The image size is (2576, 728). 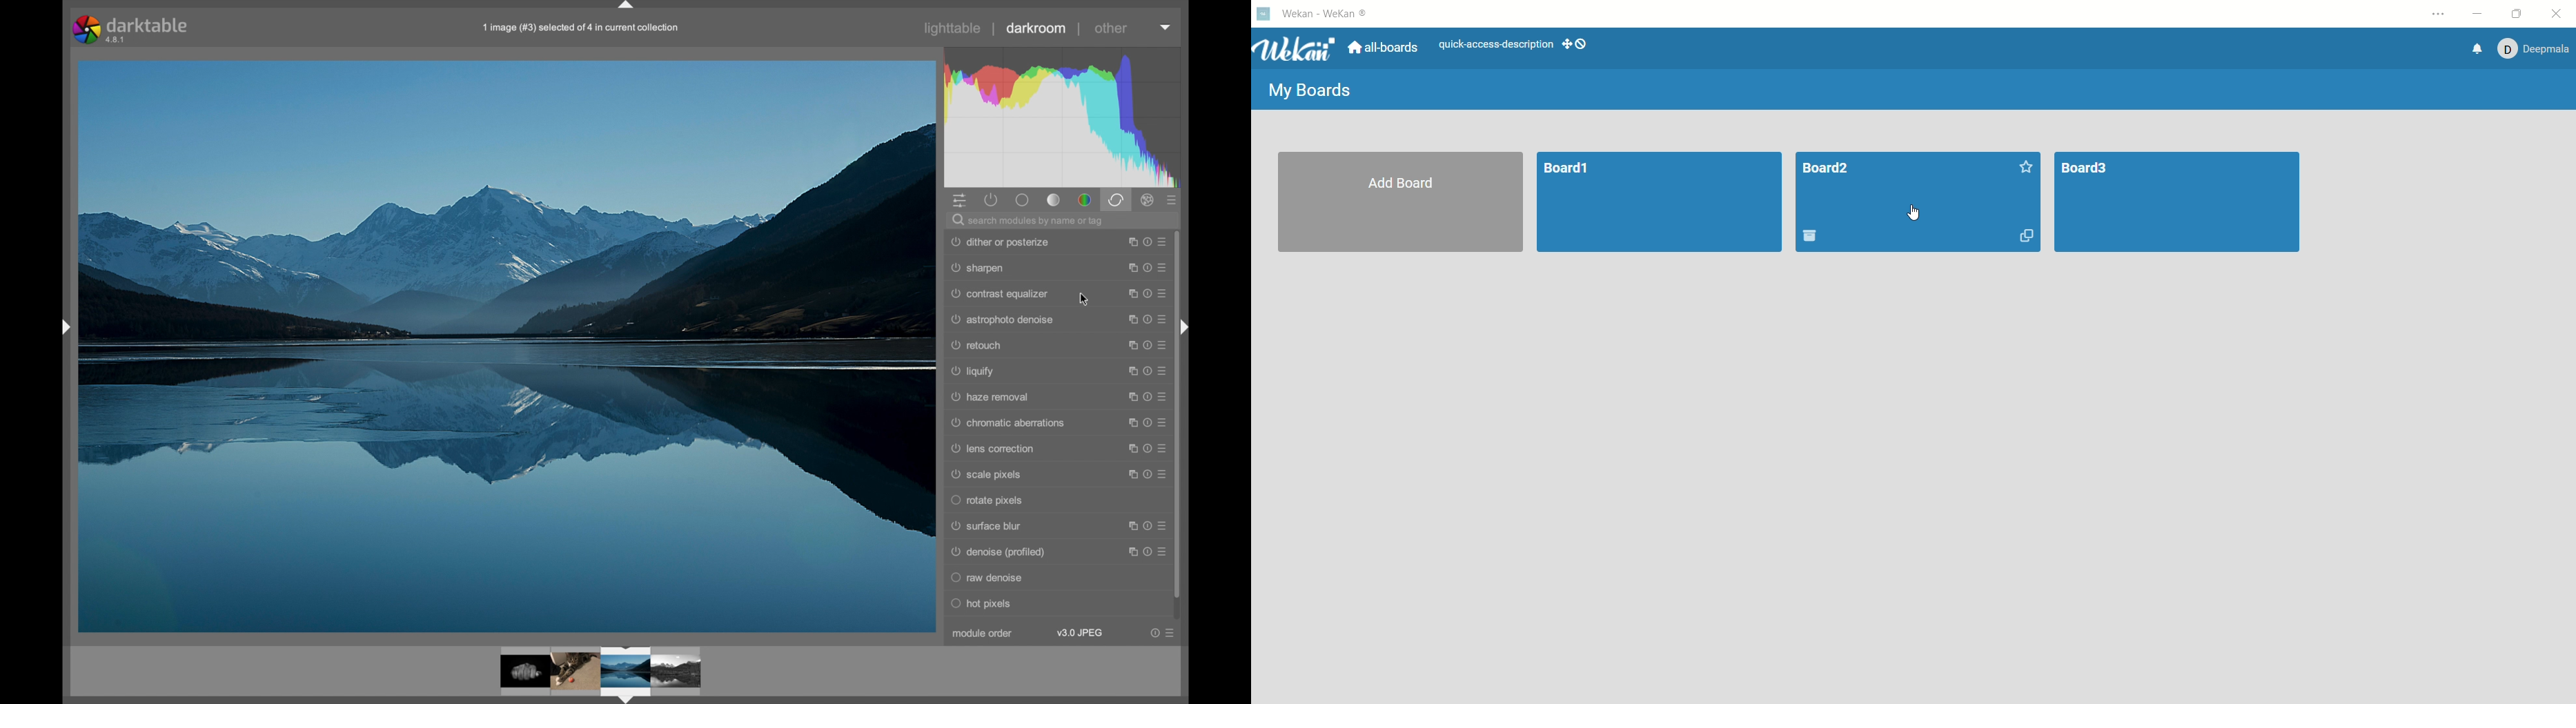 What do you see at coordinates (579, 28) in the screenshot?
I see `file name` at bounding box center [579, 28].